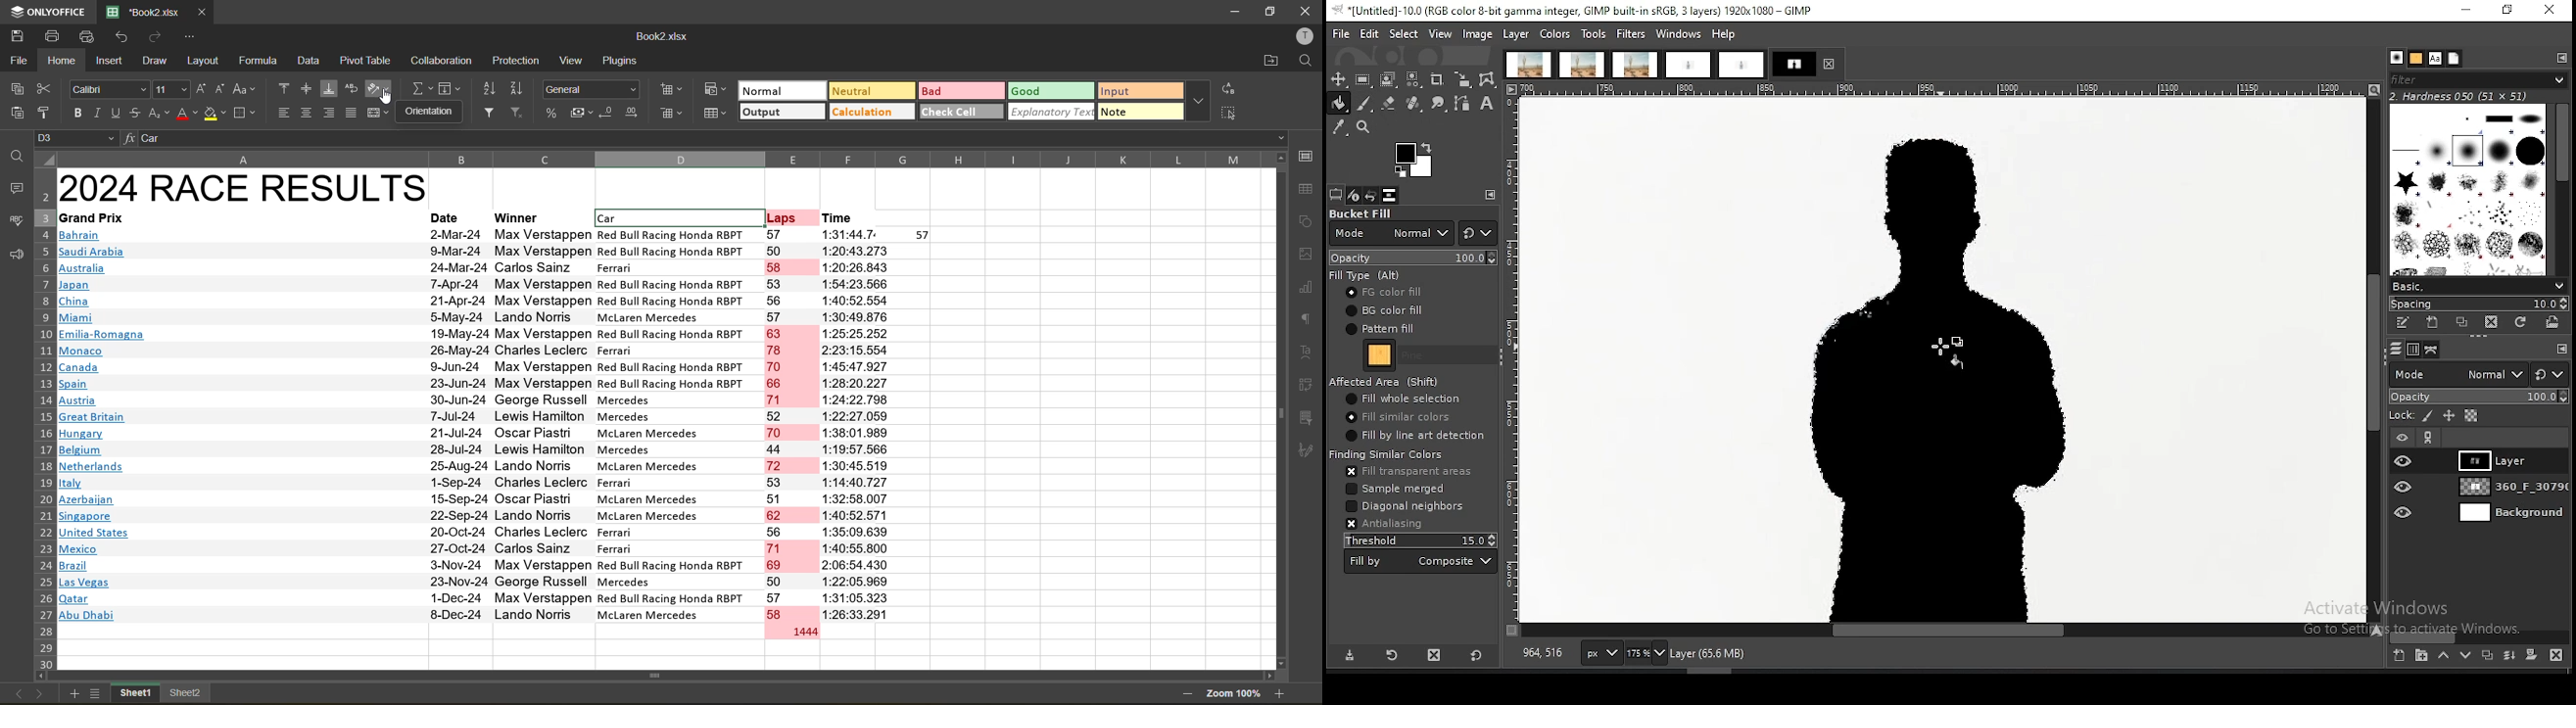  I want to click on sort descending, so click(517, 87).